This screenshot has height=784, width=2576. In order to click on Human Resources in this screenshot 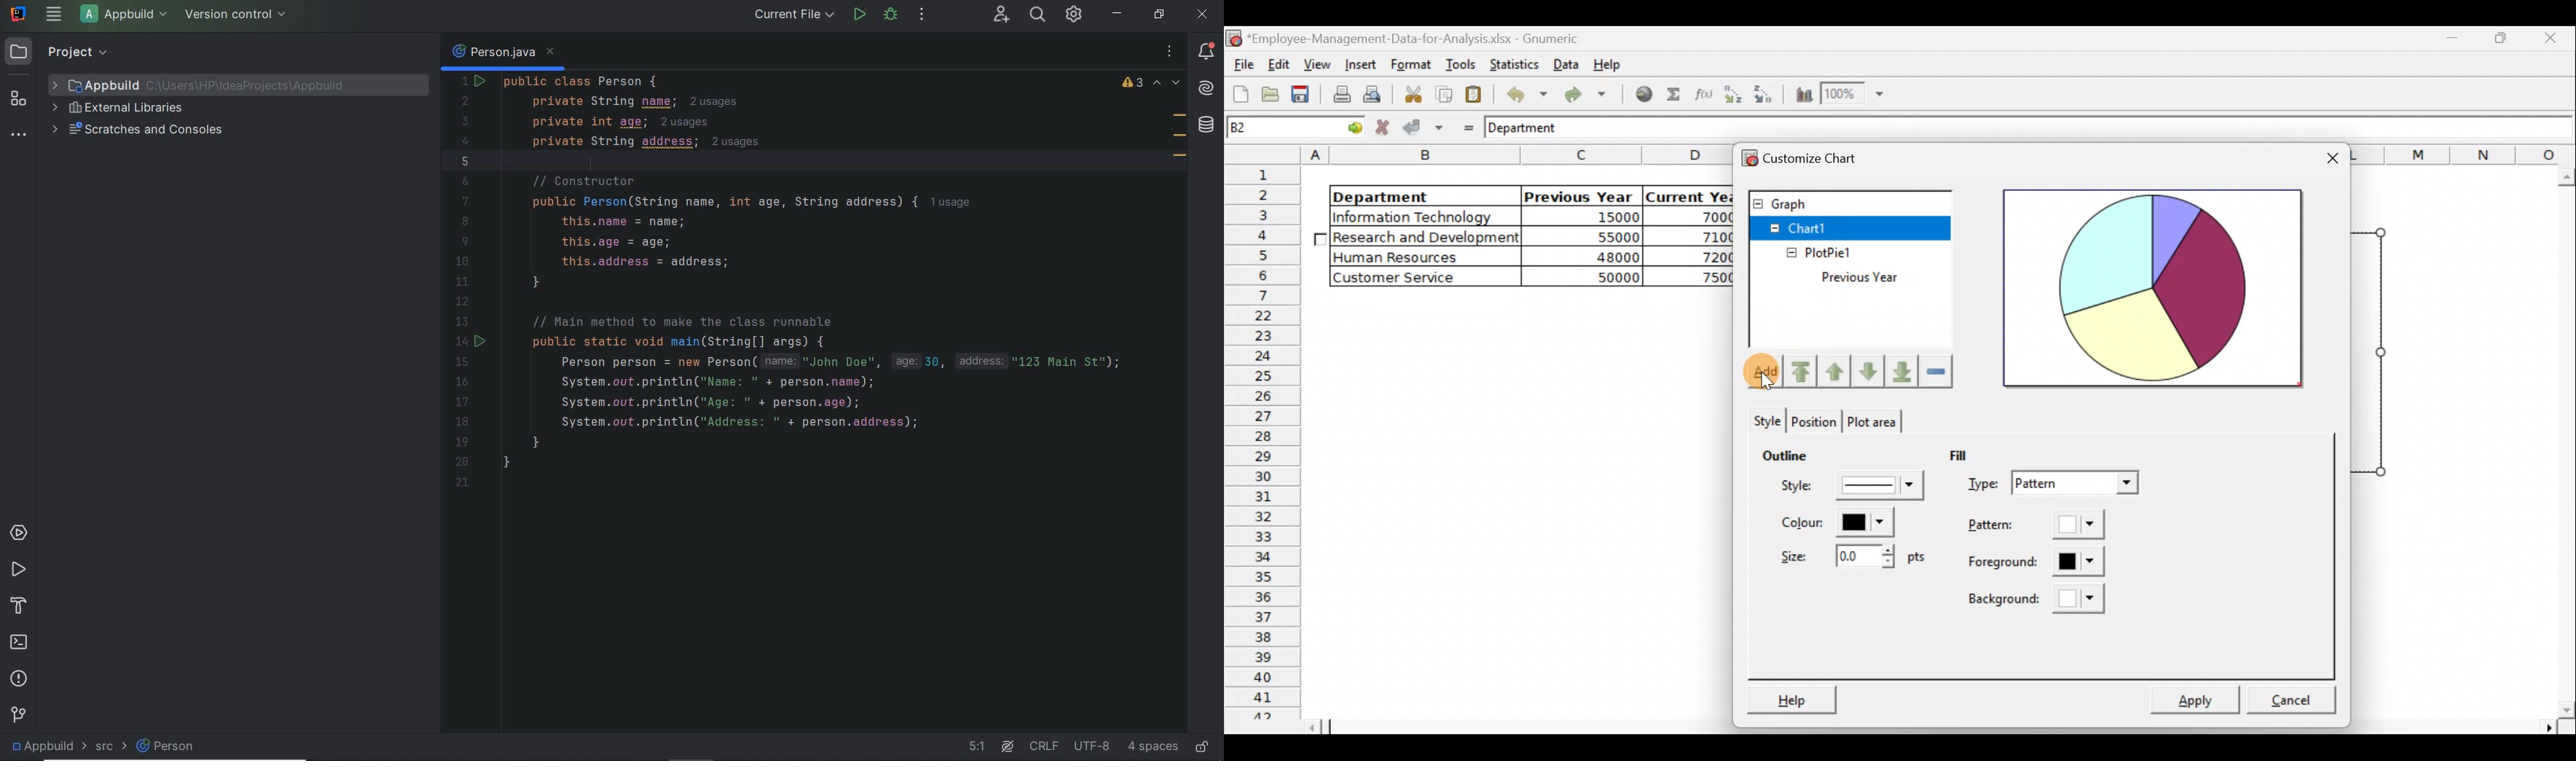, I will do `click(1406, 258)`.